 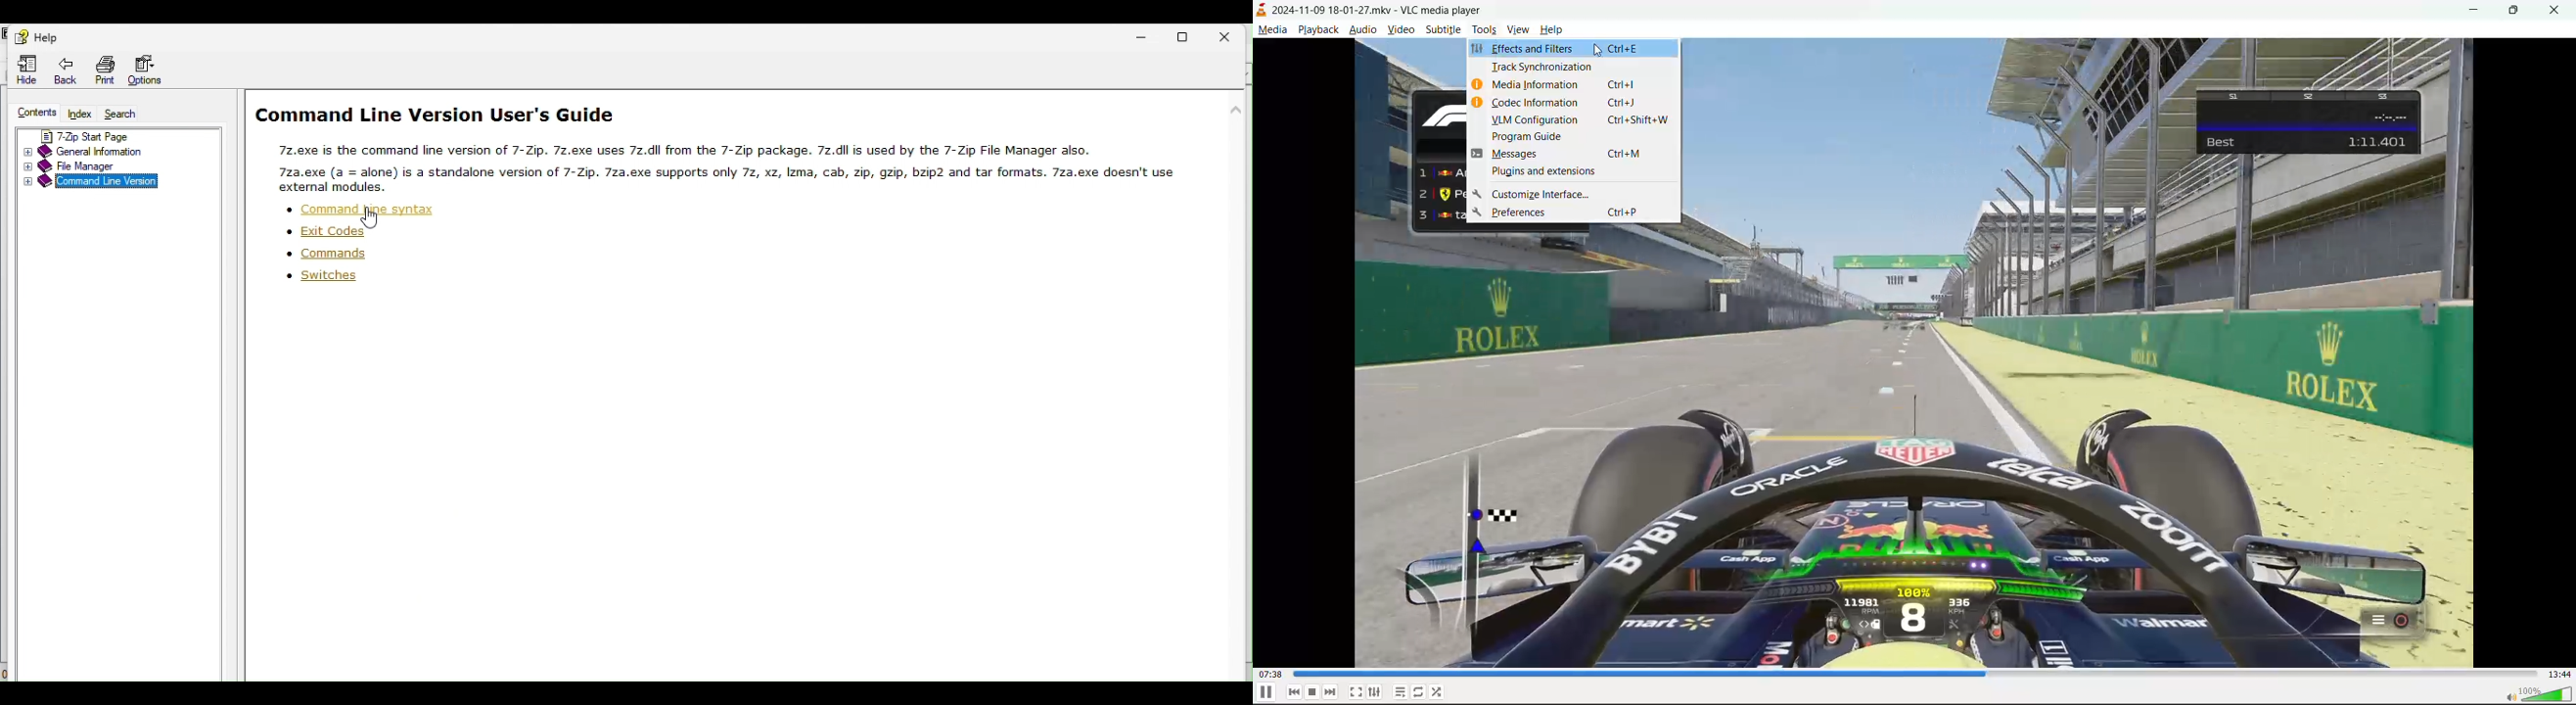 I want to click on audio, so click(x=1364, y=29).